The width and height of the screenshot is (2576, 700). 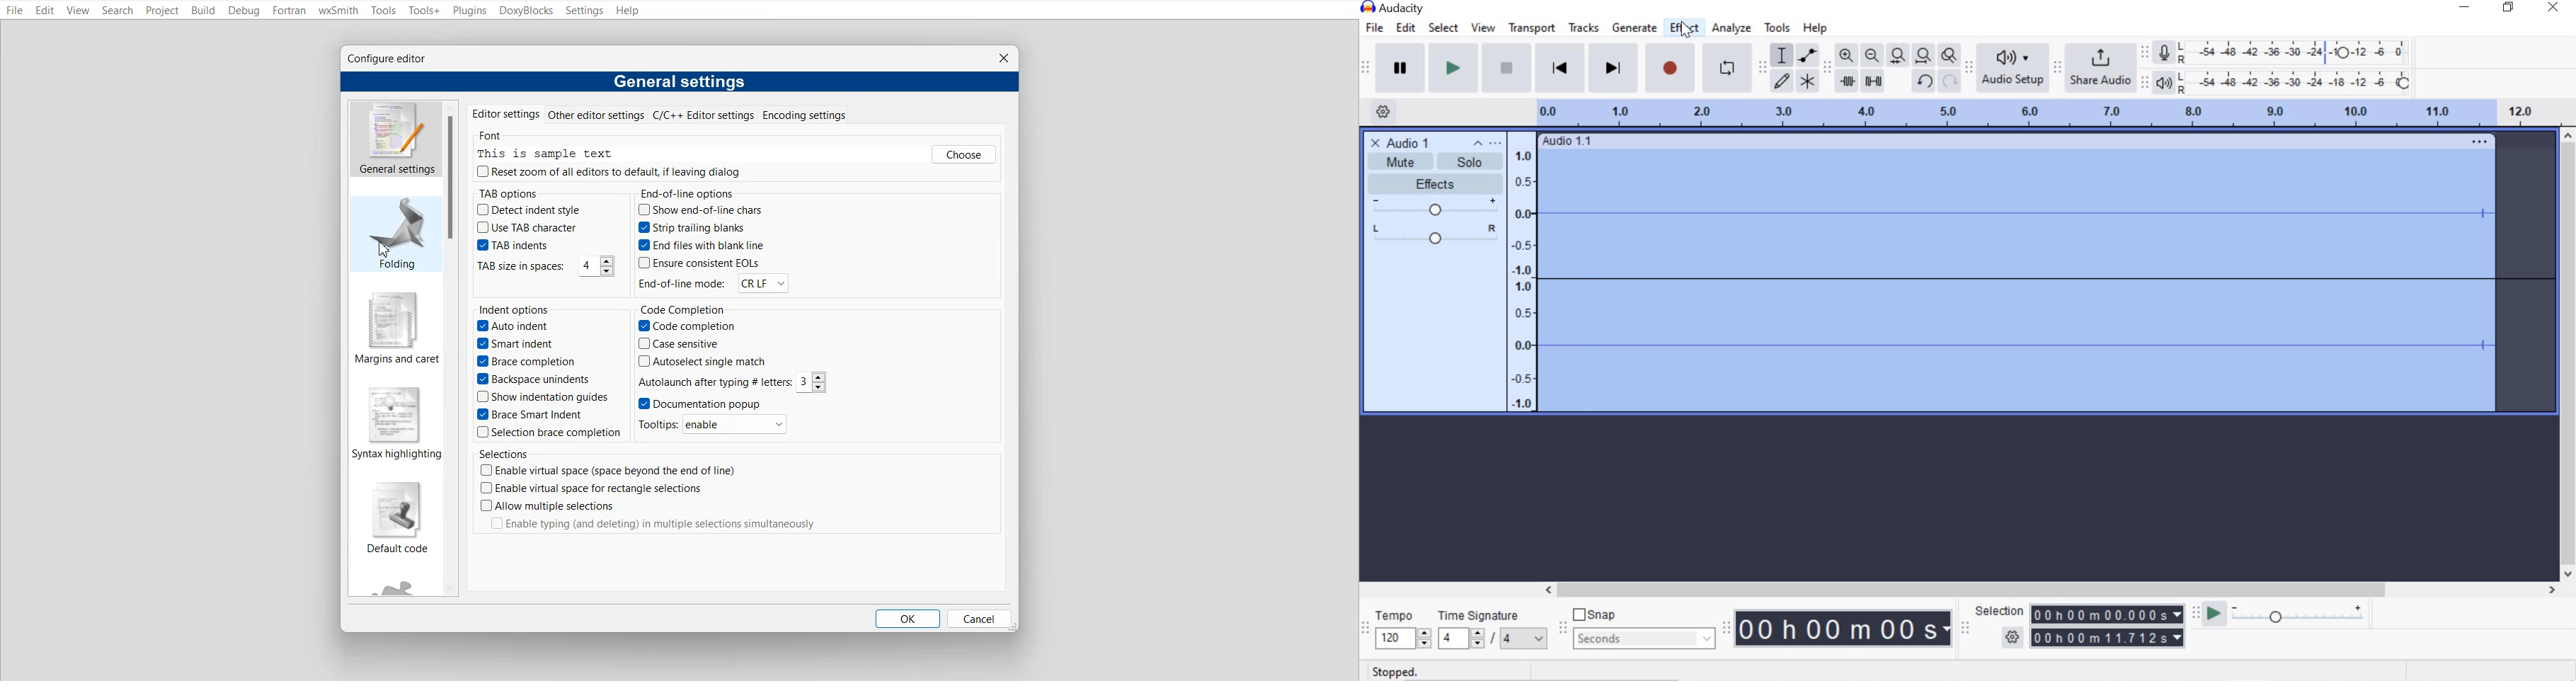 I want to click on Playback speed, so click(x=2302, y=615).